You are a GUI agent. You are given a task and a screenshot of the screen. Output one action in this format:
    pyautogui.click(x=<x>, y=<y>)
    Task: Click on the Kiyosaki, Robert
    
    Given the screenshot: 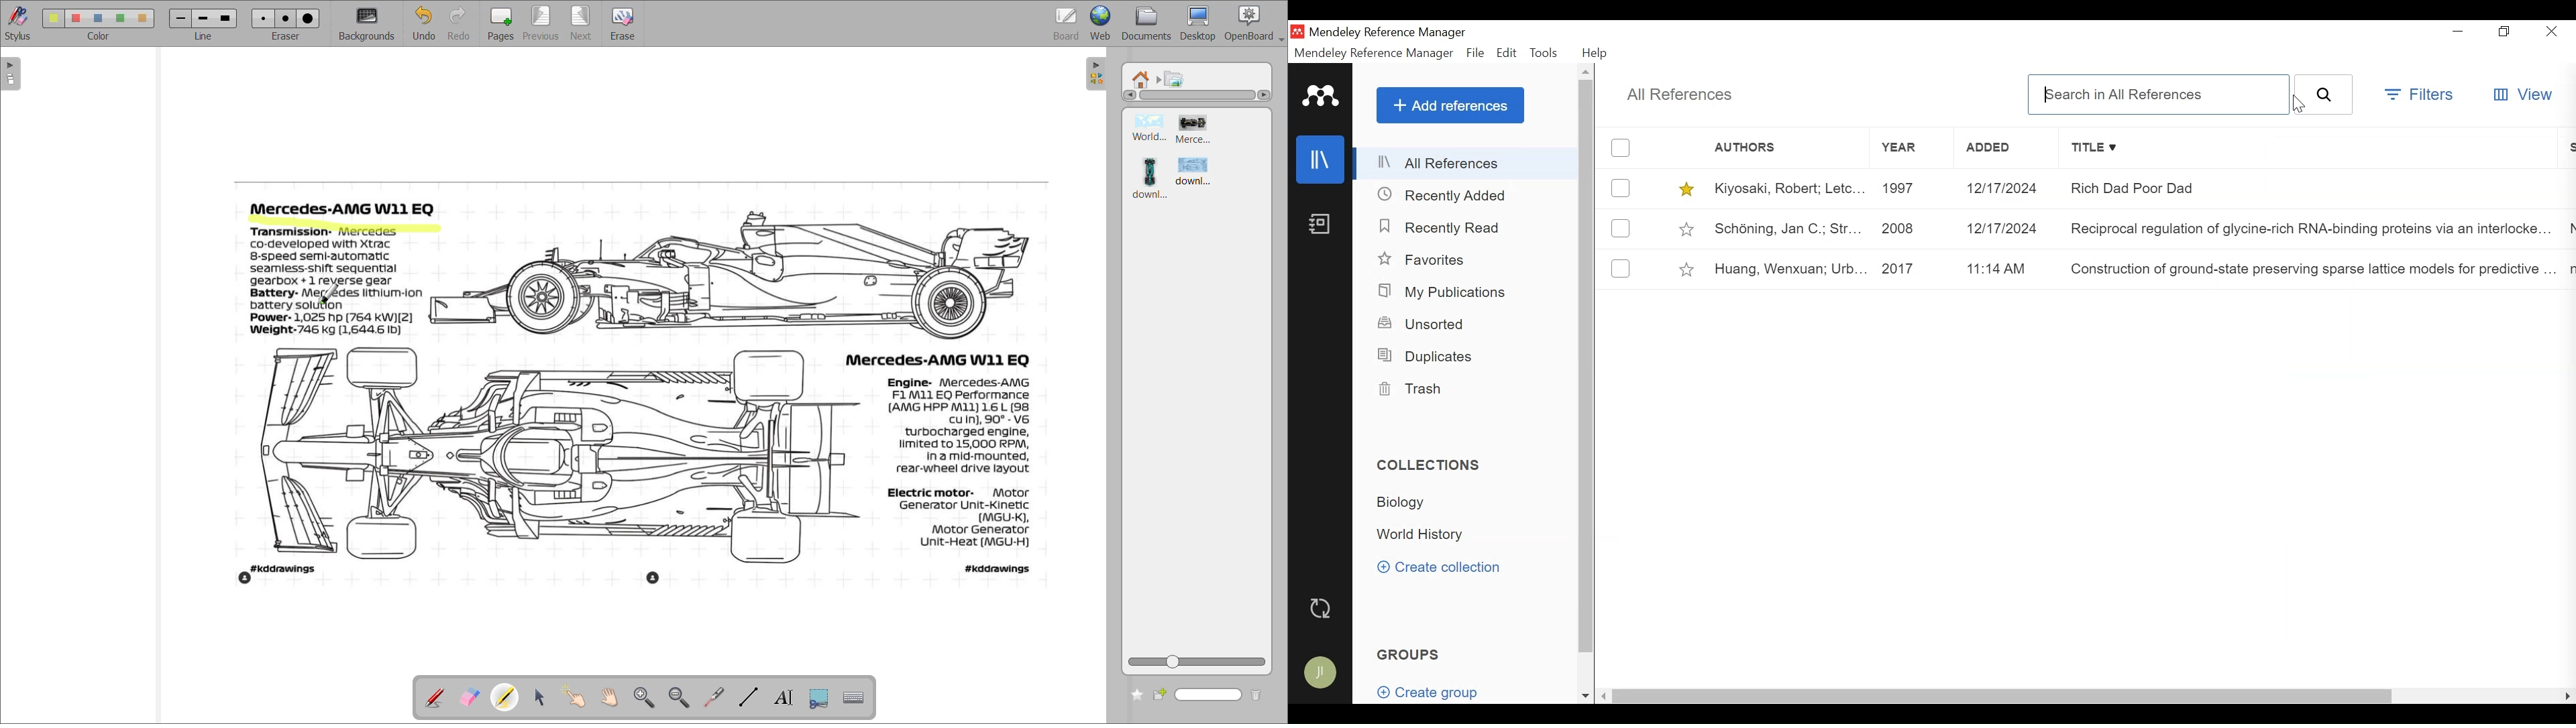 What is the action you would take?
    pyautogui.click(x=1786, y=188)
    